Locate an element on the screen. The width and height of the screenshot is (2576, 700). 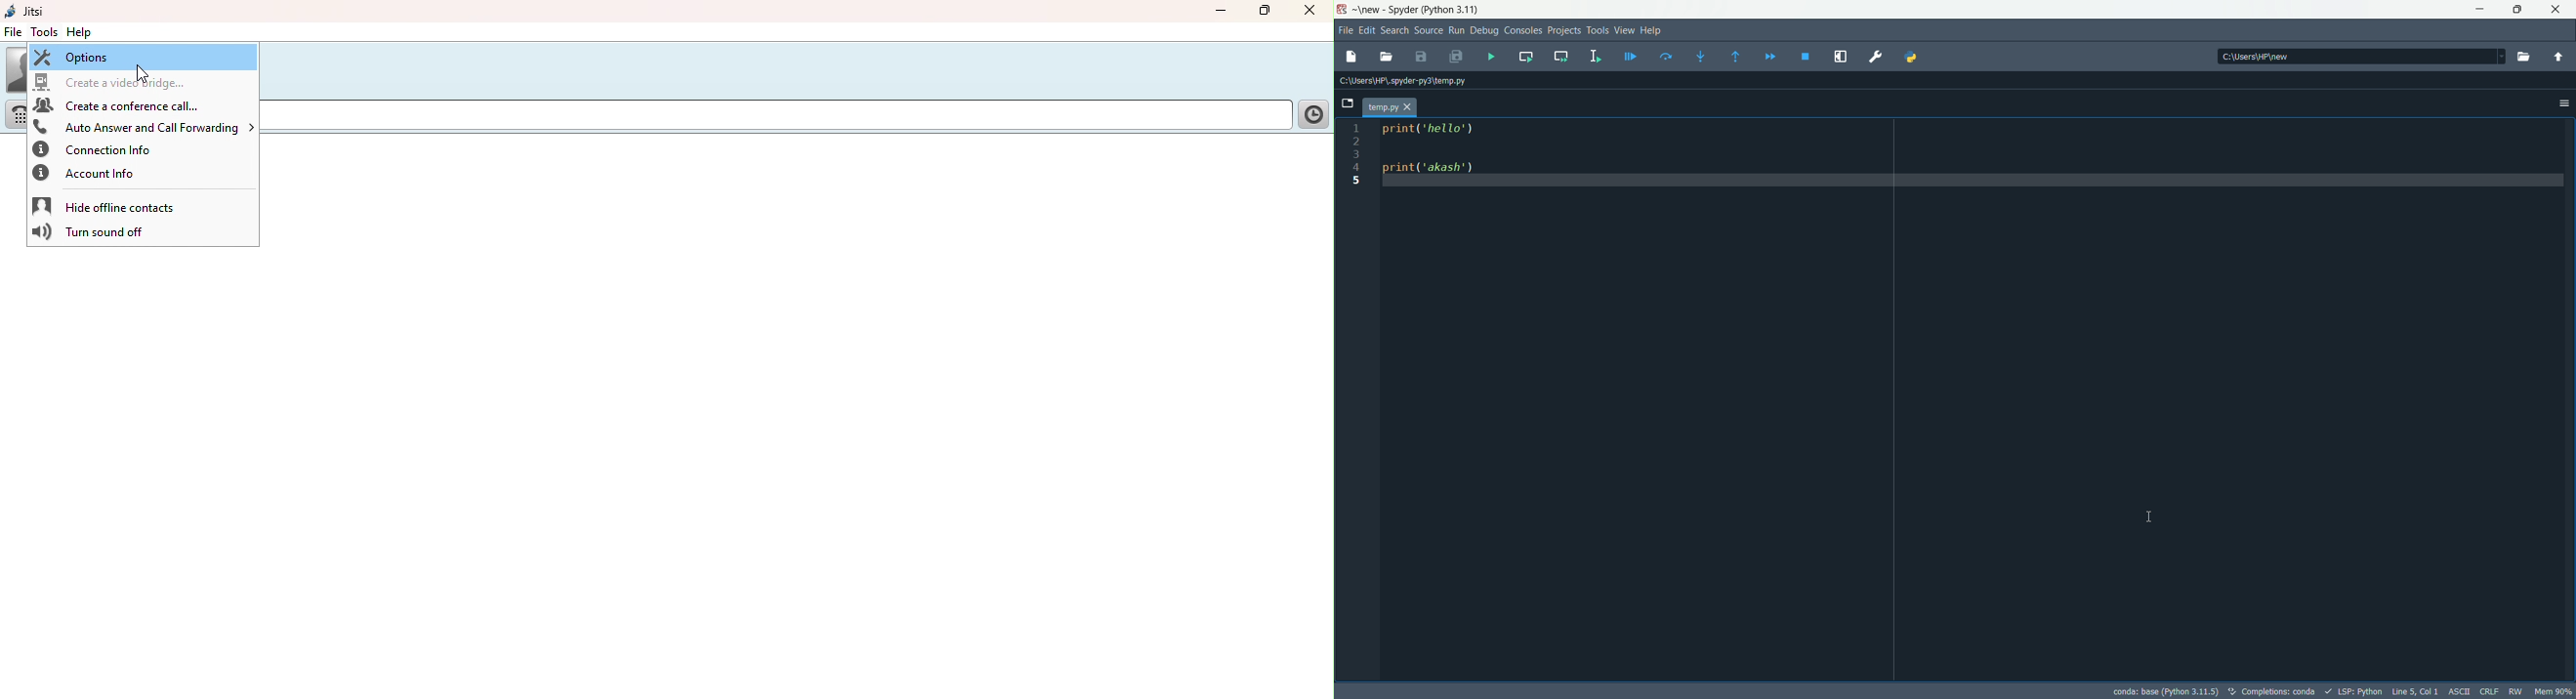
search menu is located at coordinates (1394, 31).